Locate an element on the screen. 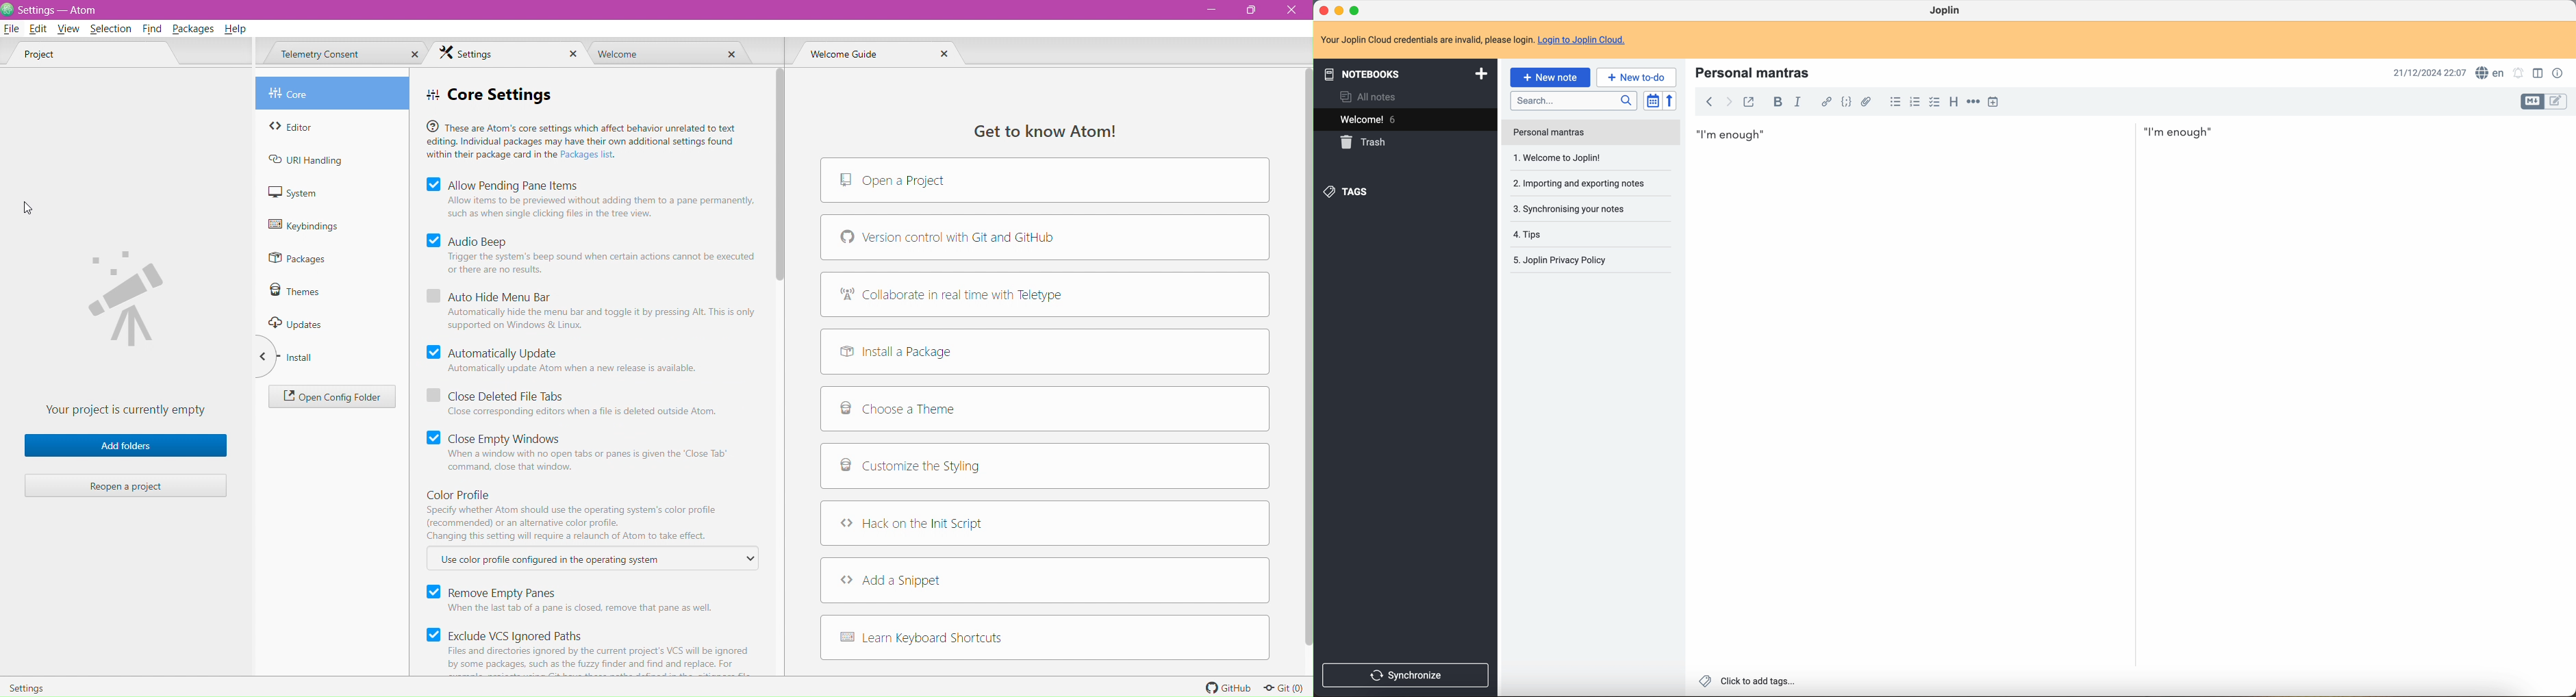 Image resolution: width=2576 pixels, height=700 pixels. note properties is located at coordinates (2558, 74).